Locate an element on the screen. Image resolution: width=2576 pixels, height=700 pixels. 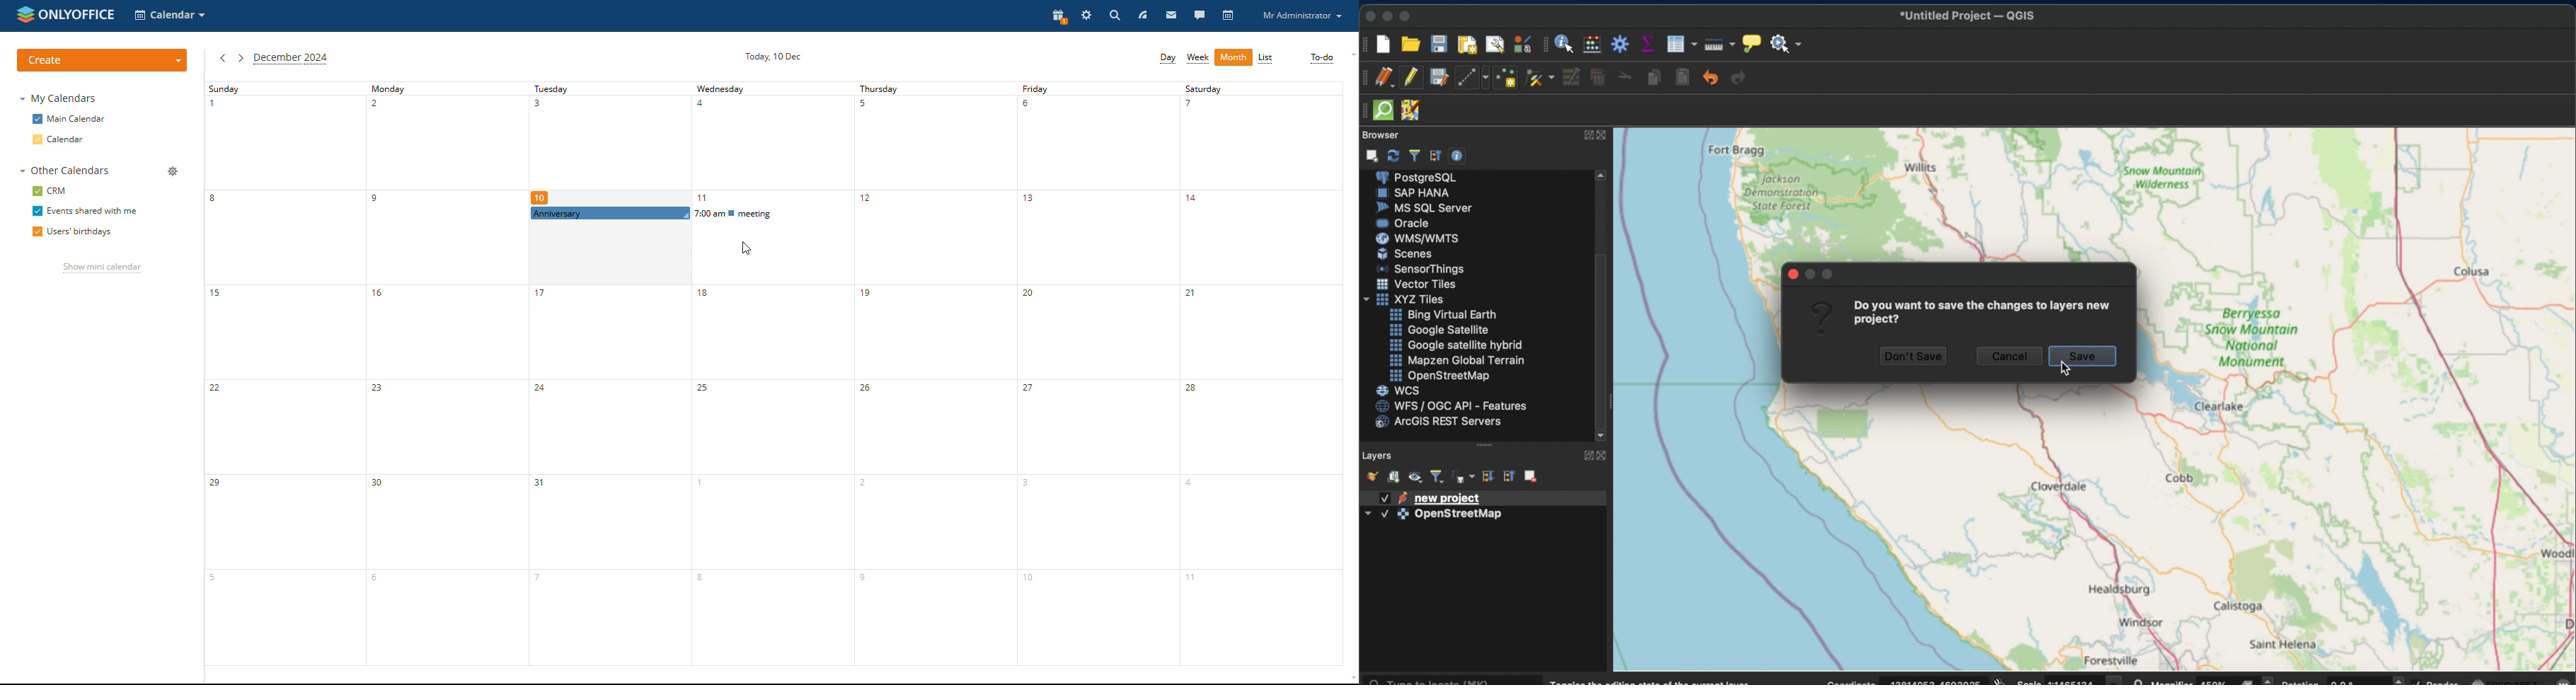
open attribute table is located at coordinates (1681, 44).